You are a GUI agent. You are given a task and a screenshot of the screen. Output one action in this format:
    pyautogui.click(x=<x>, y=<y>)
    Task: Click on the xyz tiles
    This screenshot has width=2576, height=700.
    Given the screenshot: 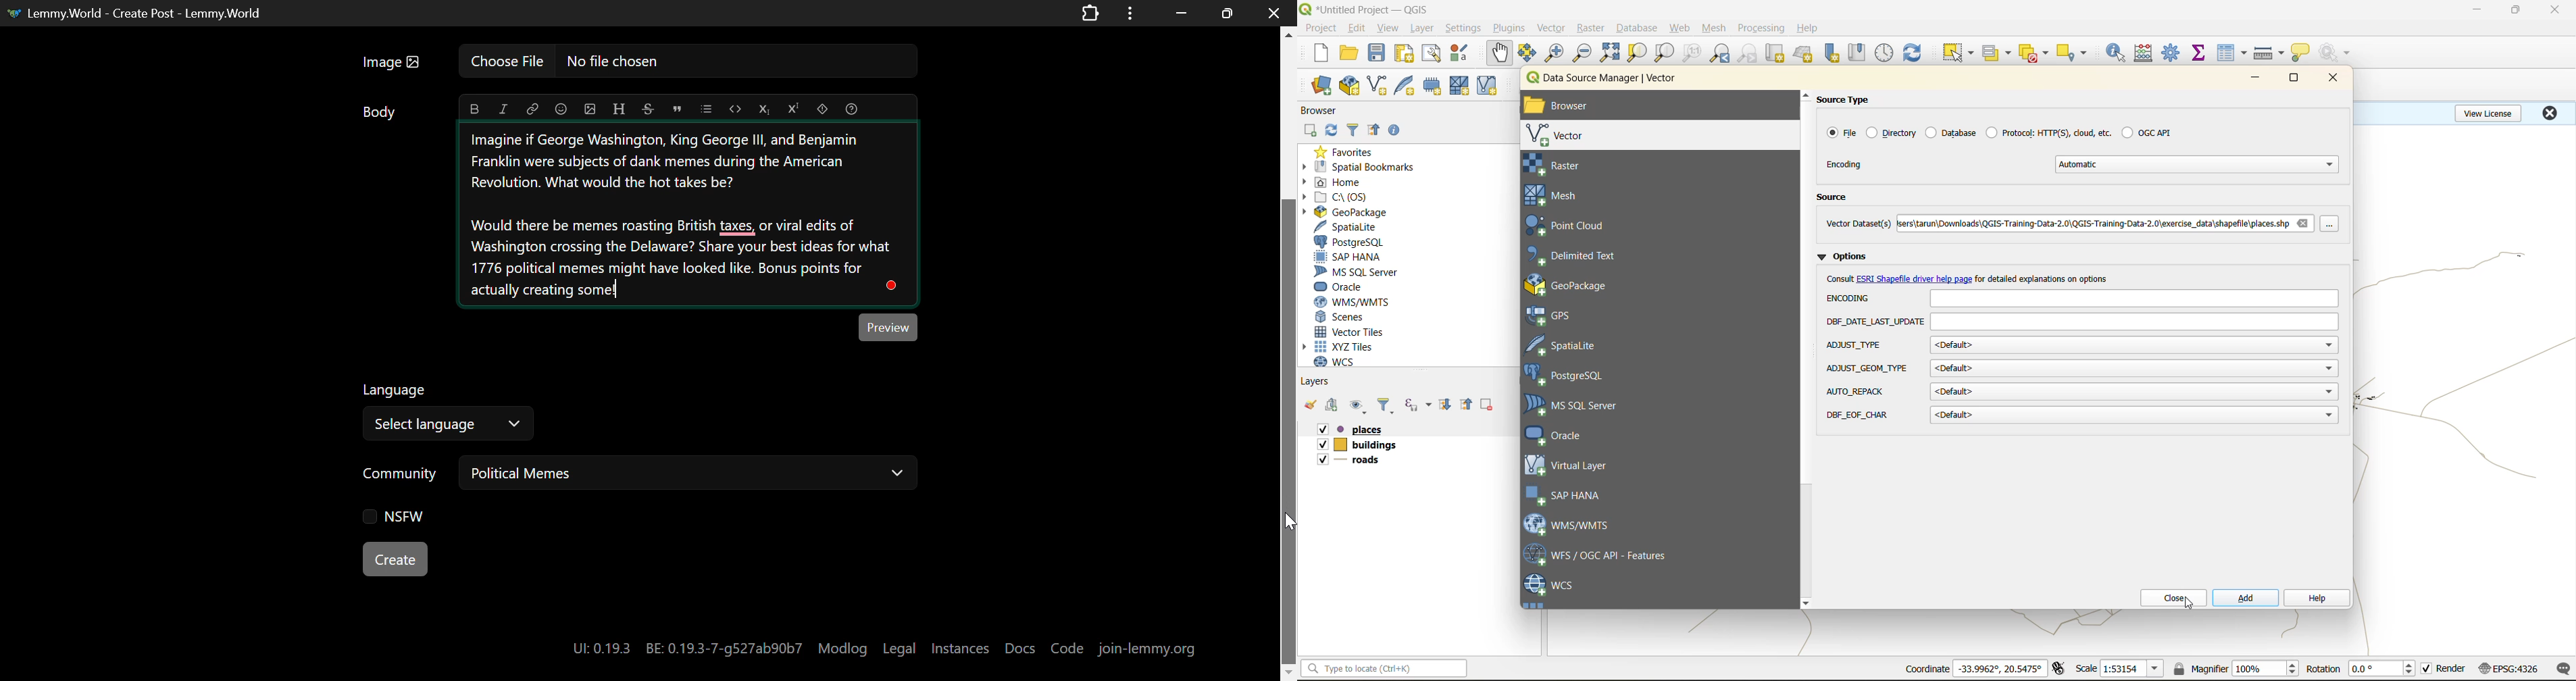 What is the action you would take?
    pyautogui.click(x=1345, y=346)
    